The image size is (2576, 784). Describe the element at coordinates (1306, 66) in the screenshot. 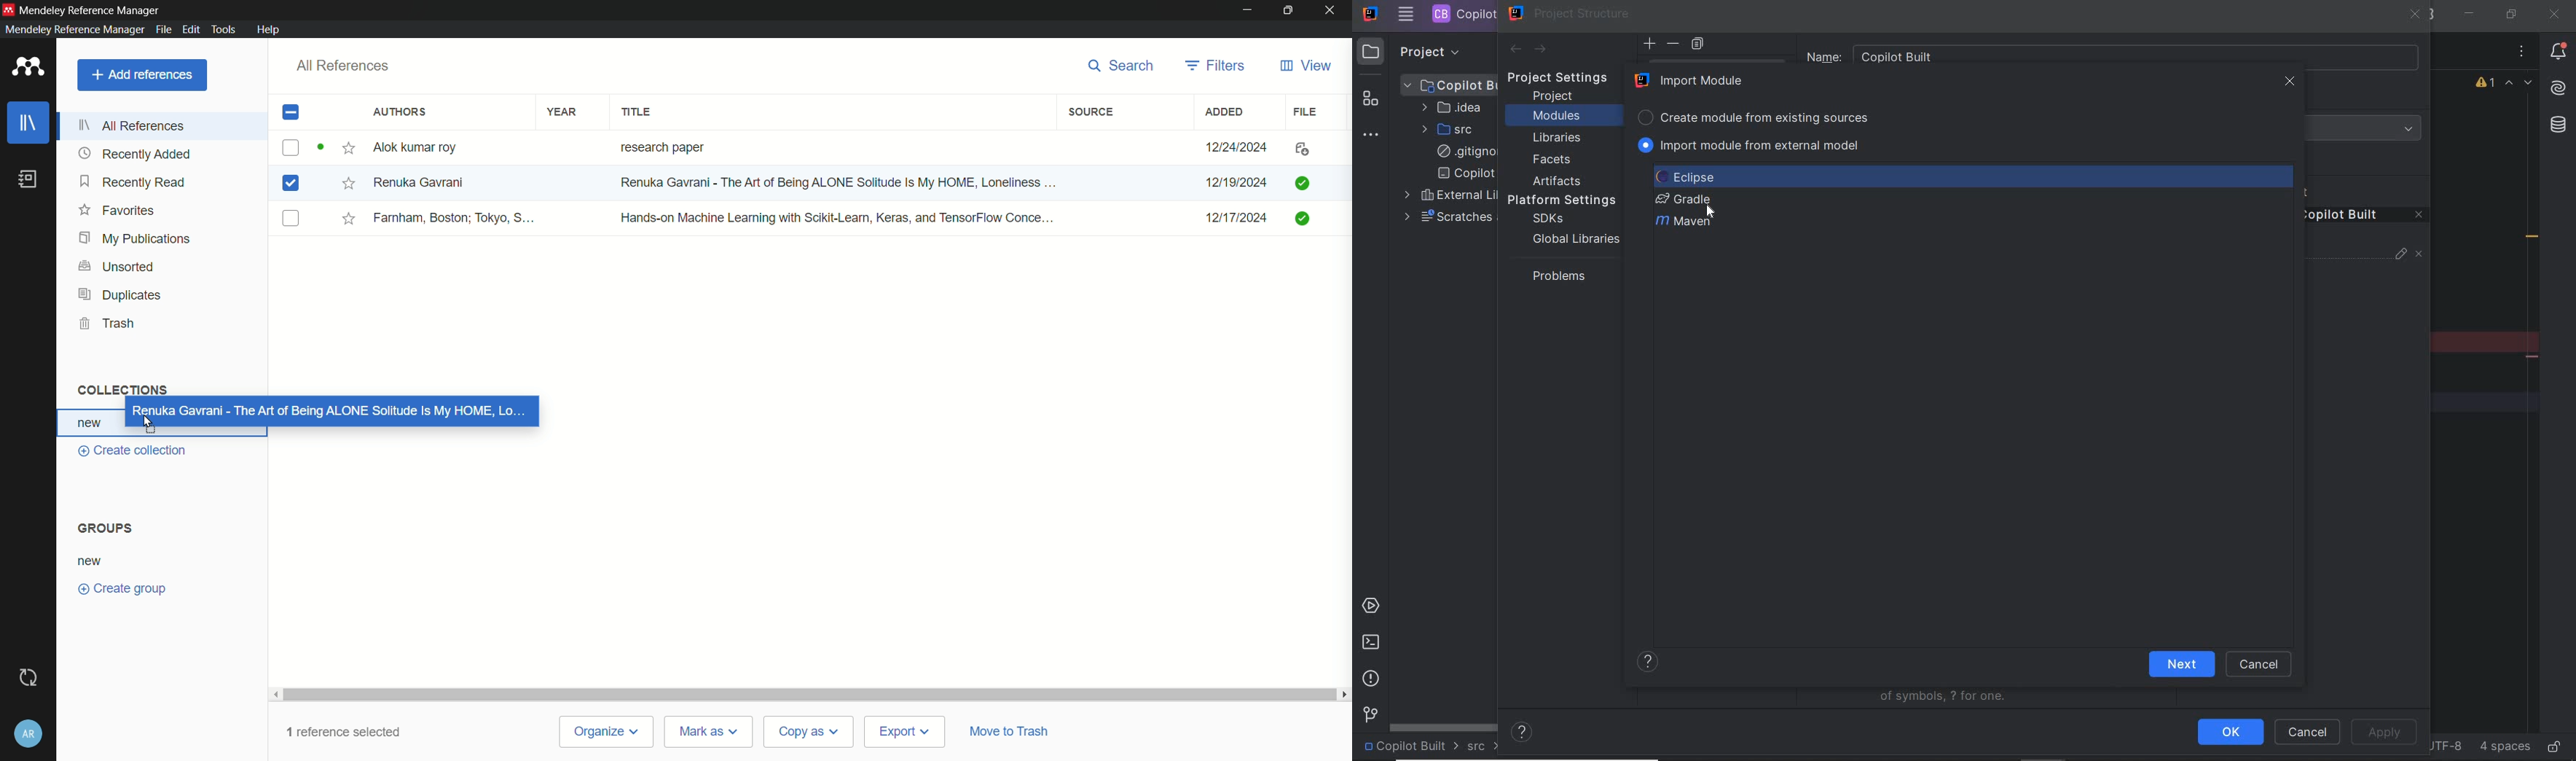

I see `view` at that location.